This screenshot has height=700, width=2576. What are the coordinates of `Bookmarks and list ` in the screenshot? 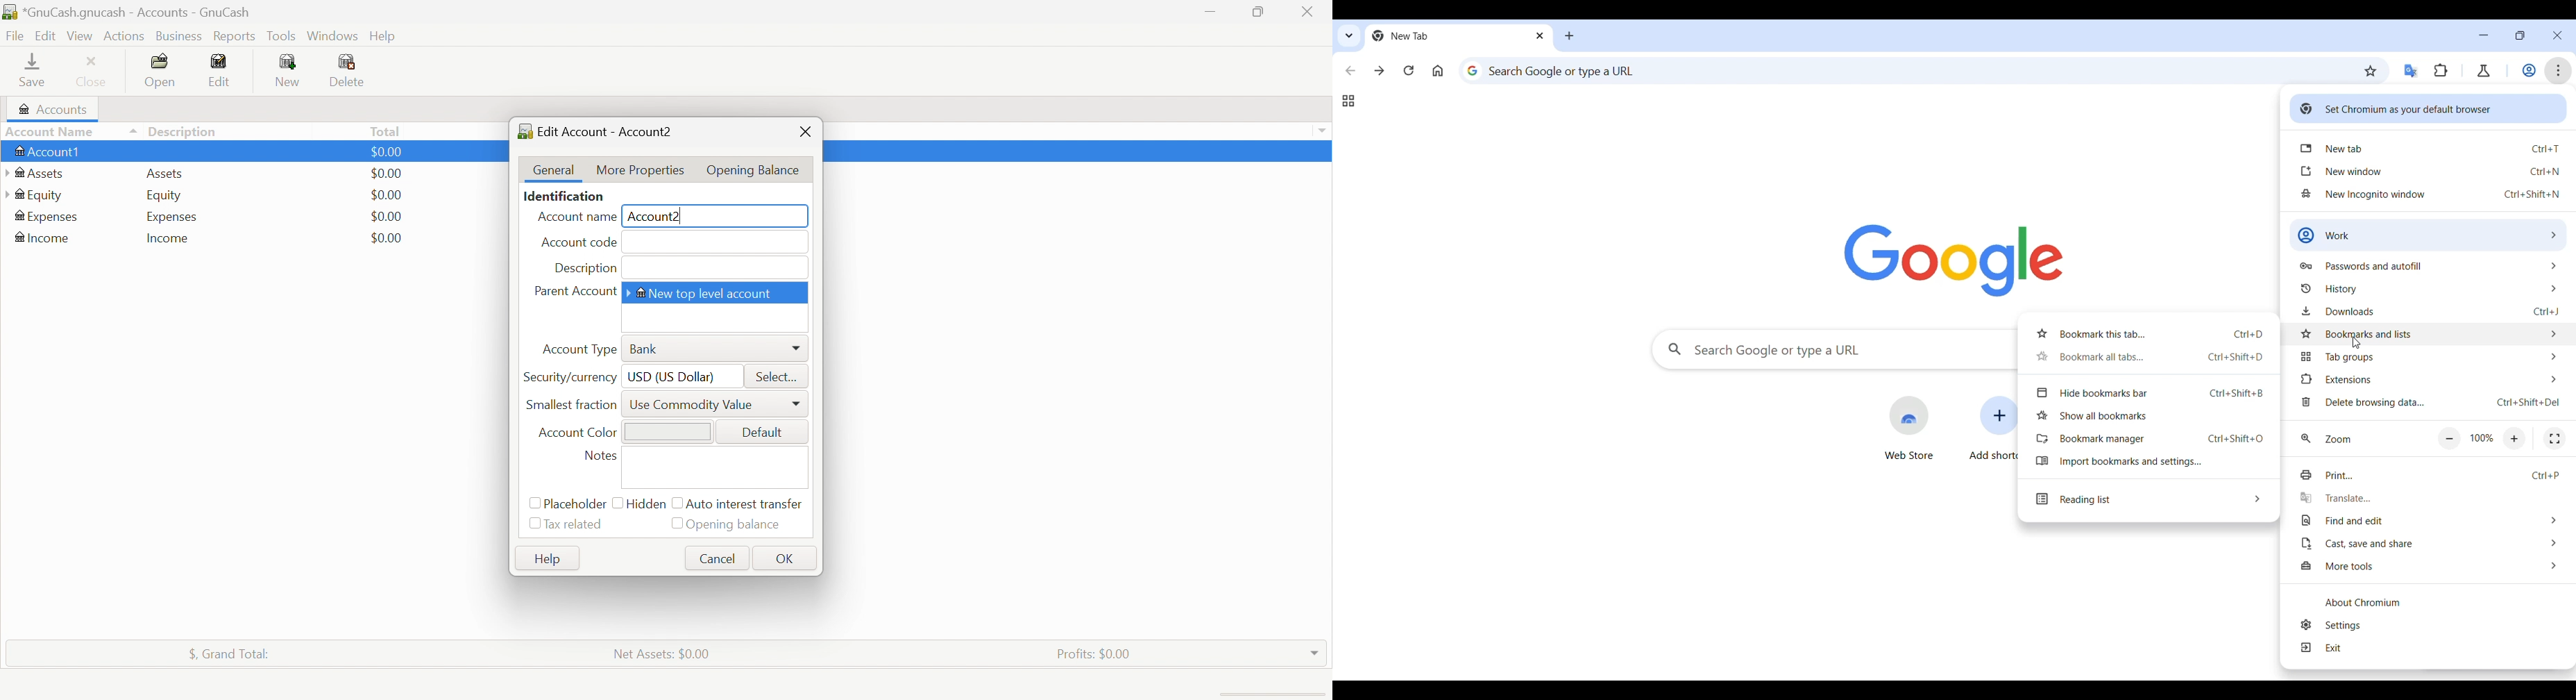 It's located at (2430, 332).